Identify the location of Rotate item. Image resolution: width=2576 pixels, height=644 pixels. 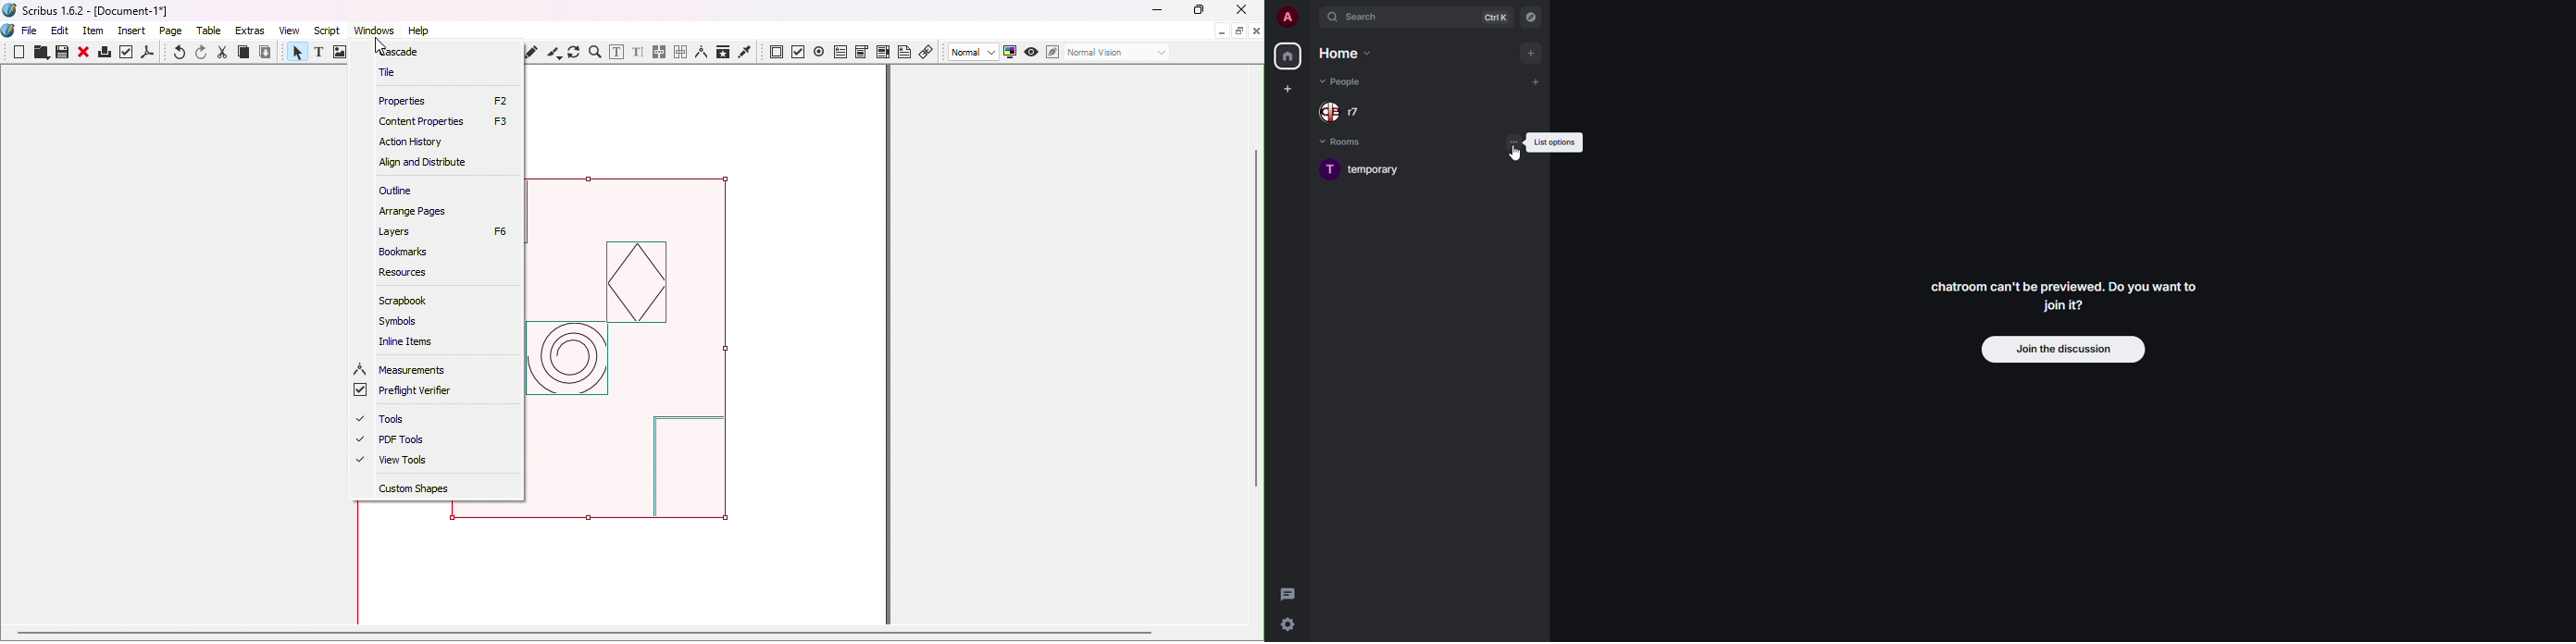
(574, 52).